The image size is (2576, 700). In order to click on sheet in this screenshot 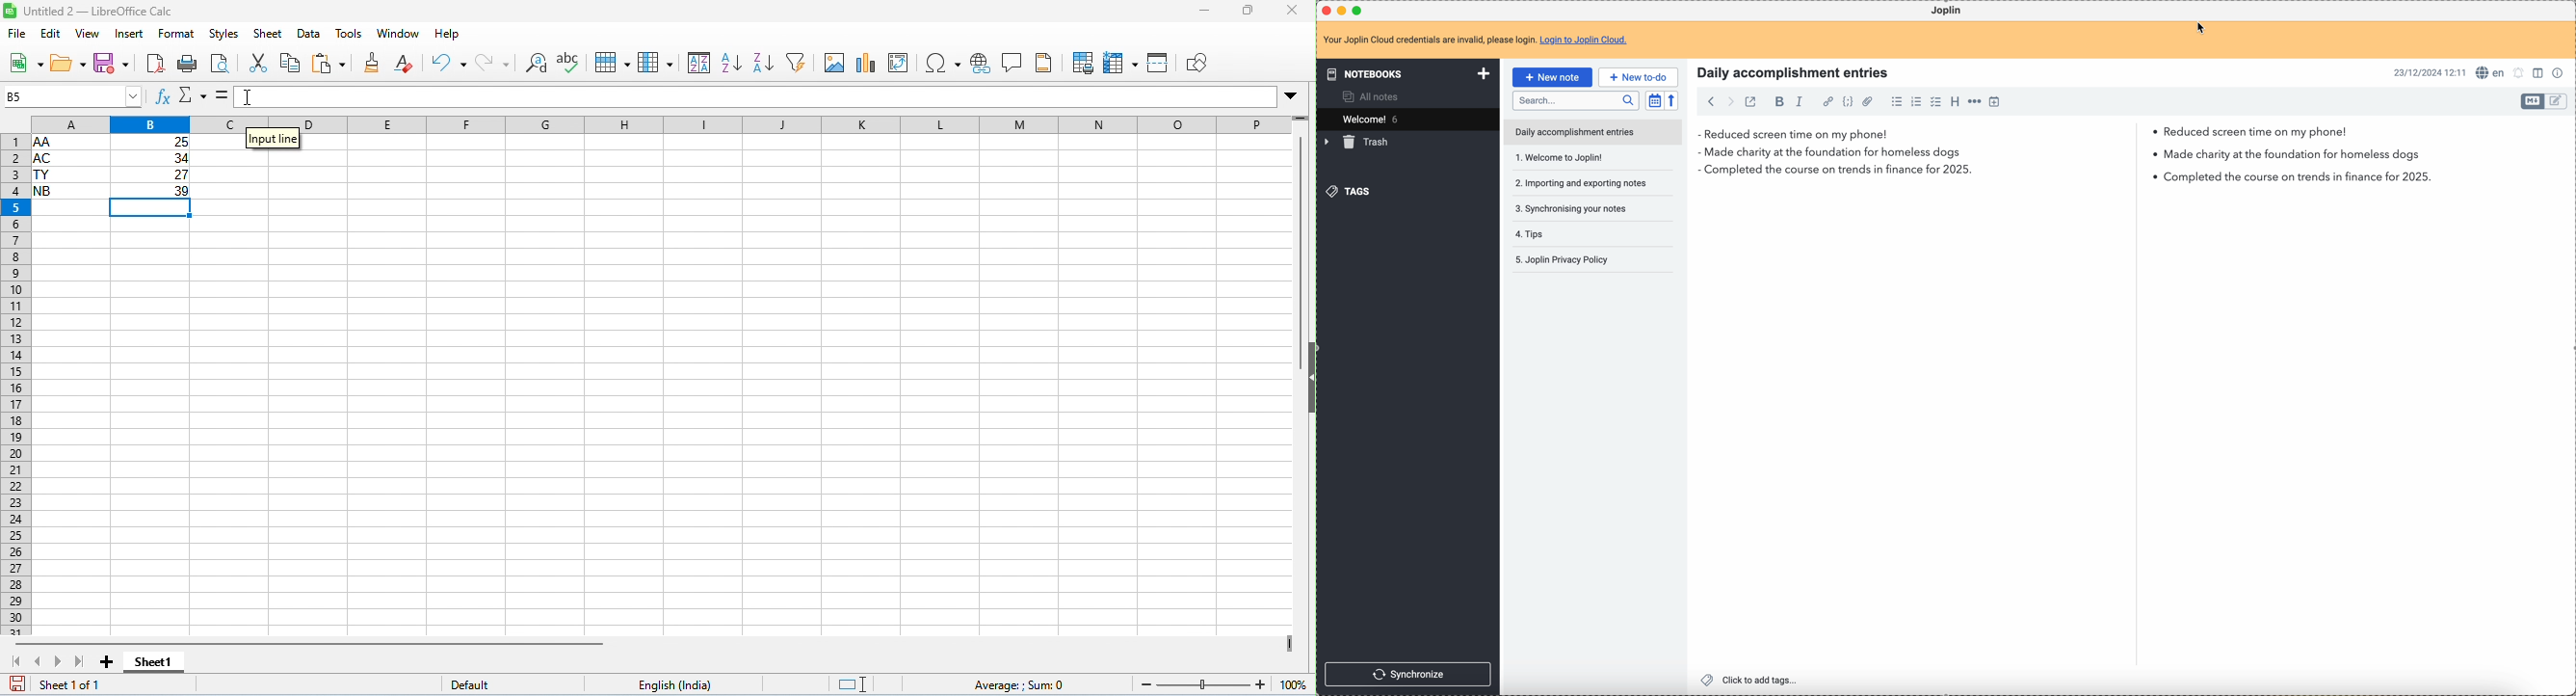, I will do `click(270, 34)`.